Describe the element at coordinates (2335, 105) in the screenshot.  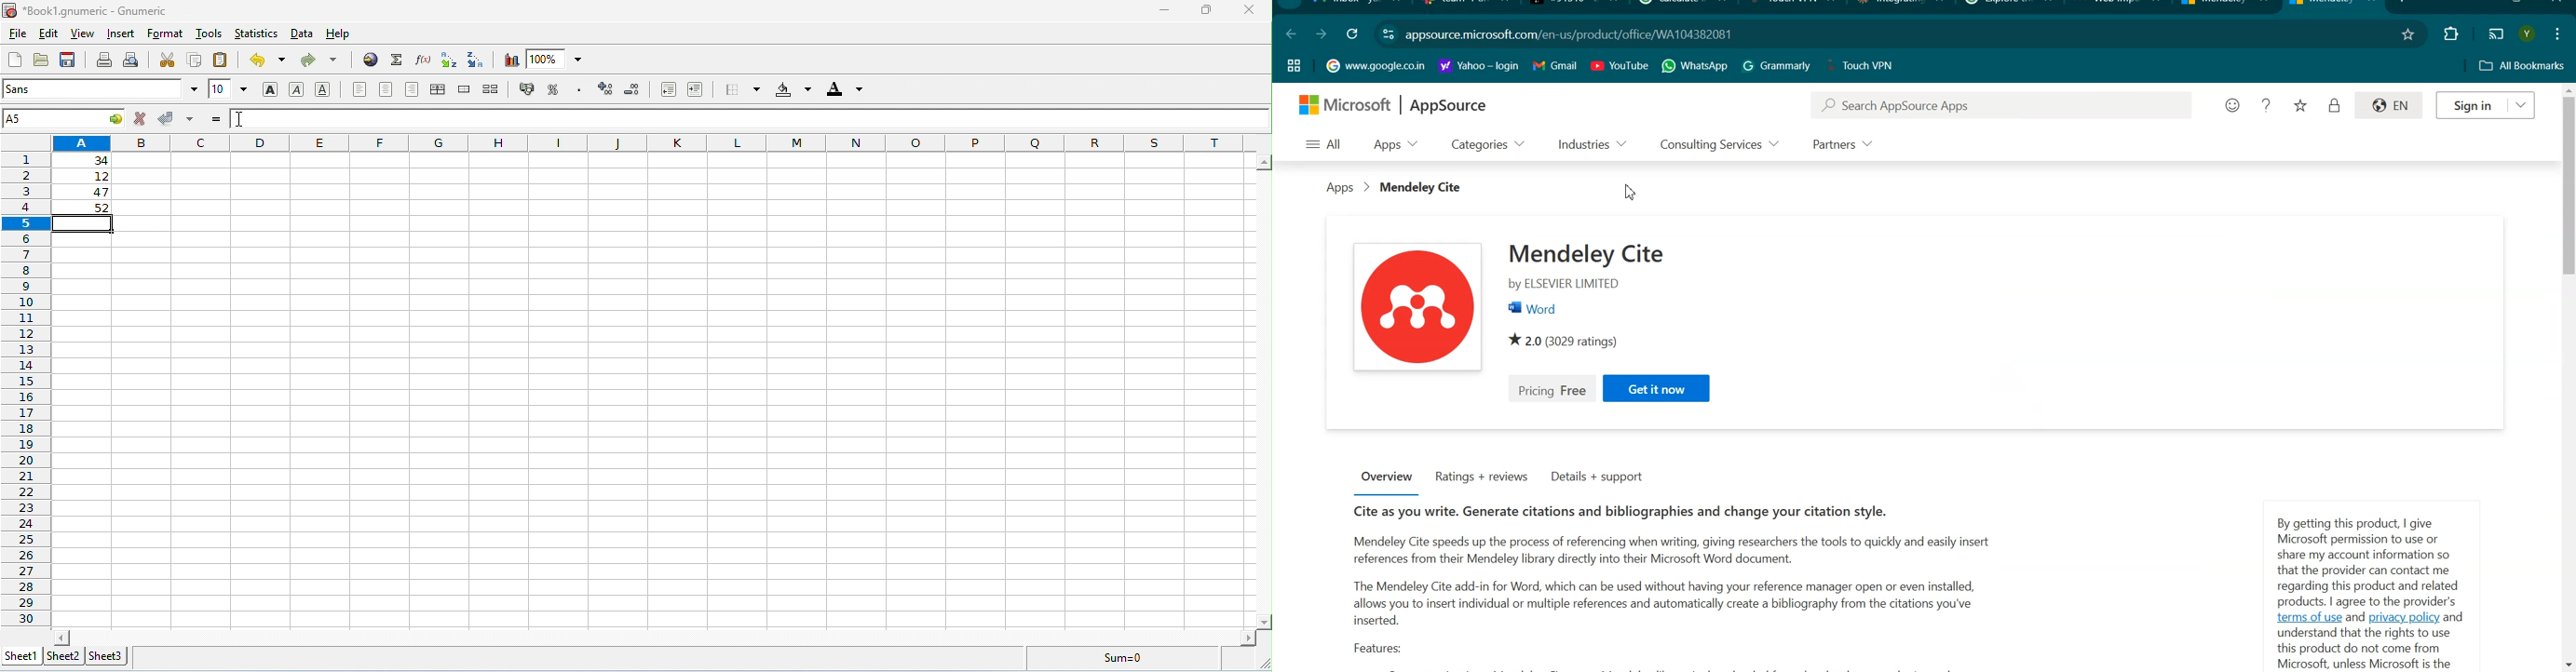
I see `Private plans` at that location.